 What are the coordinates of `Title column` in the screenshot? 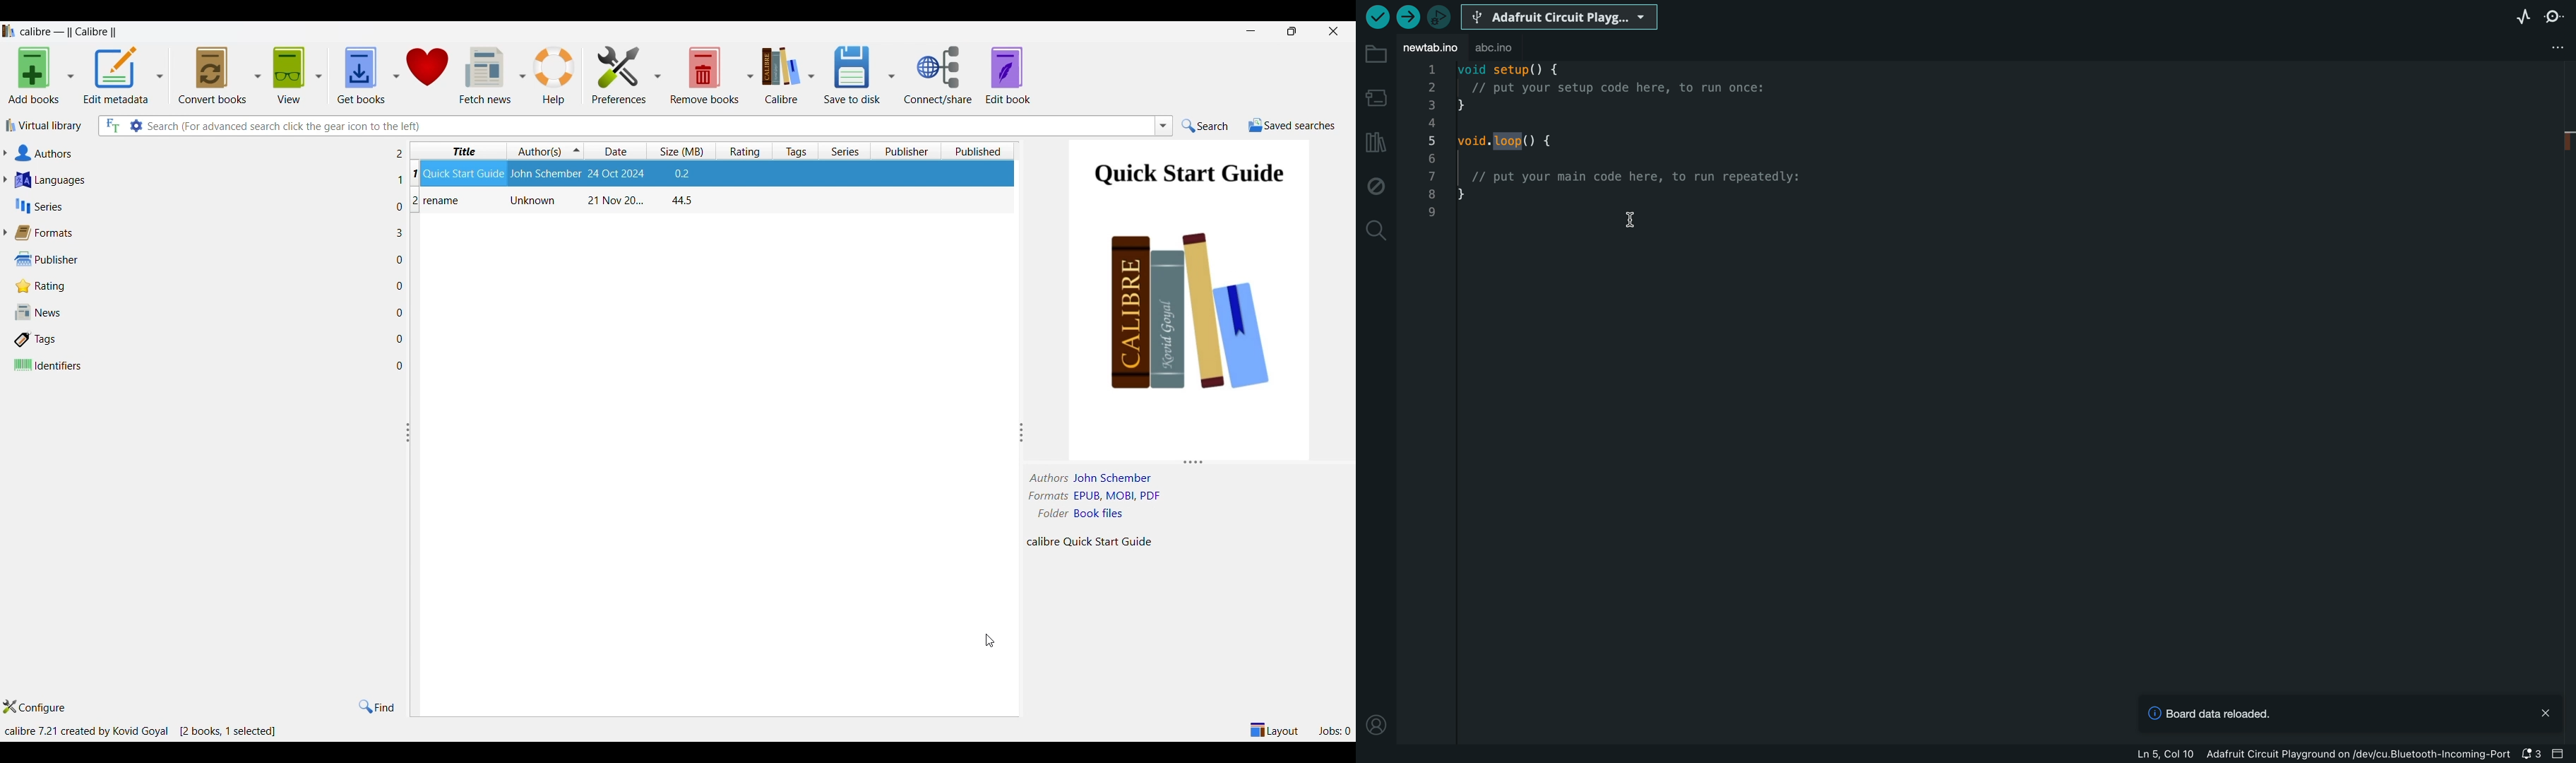 It's located at (458, 151).